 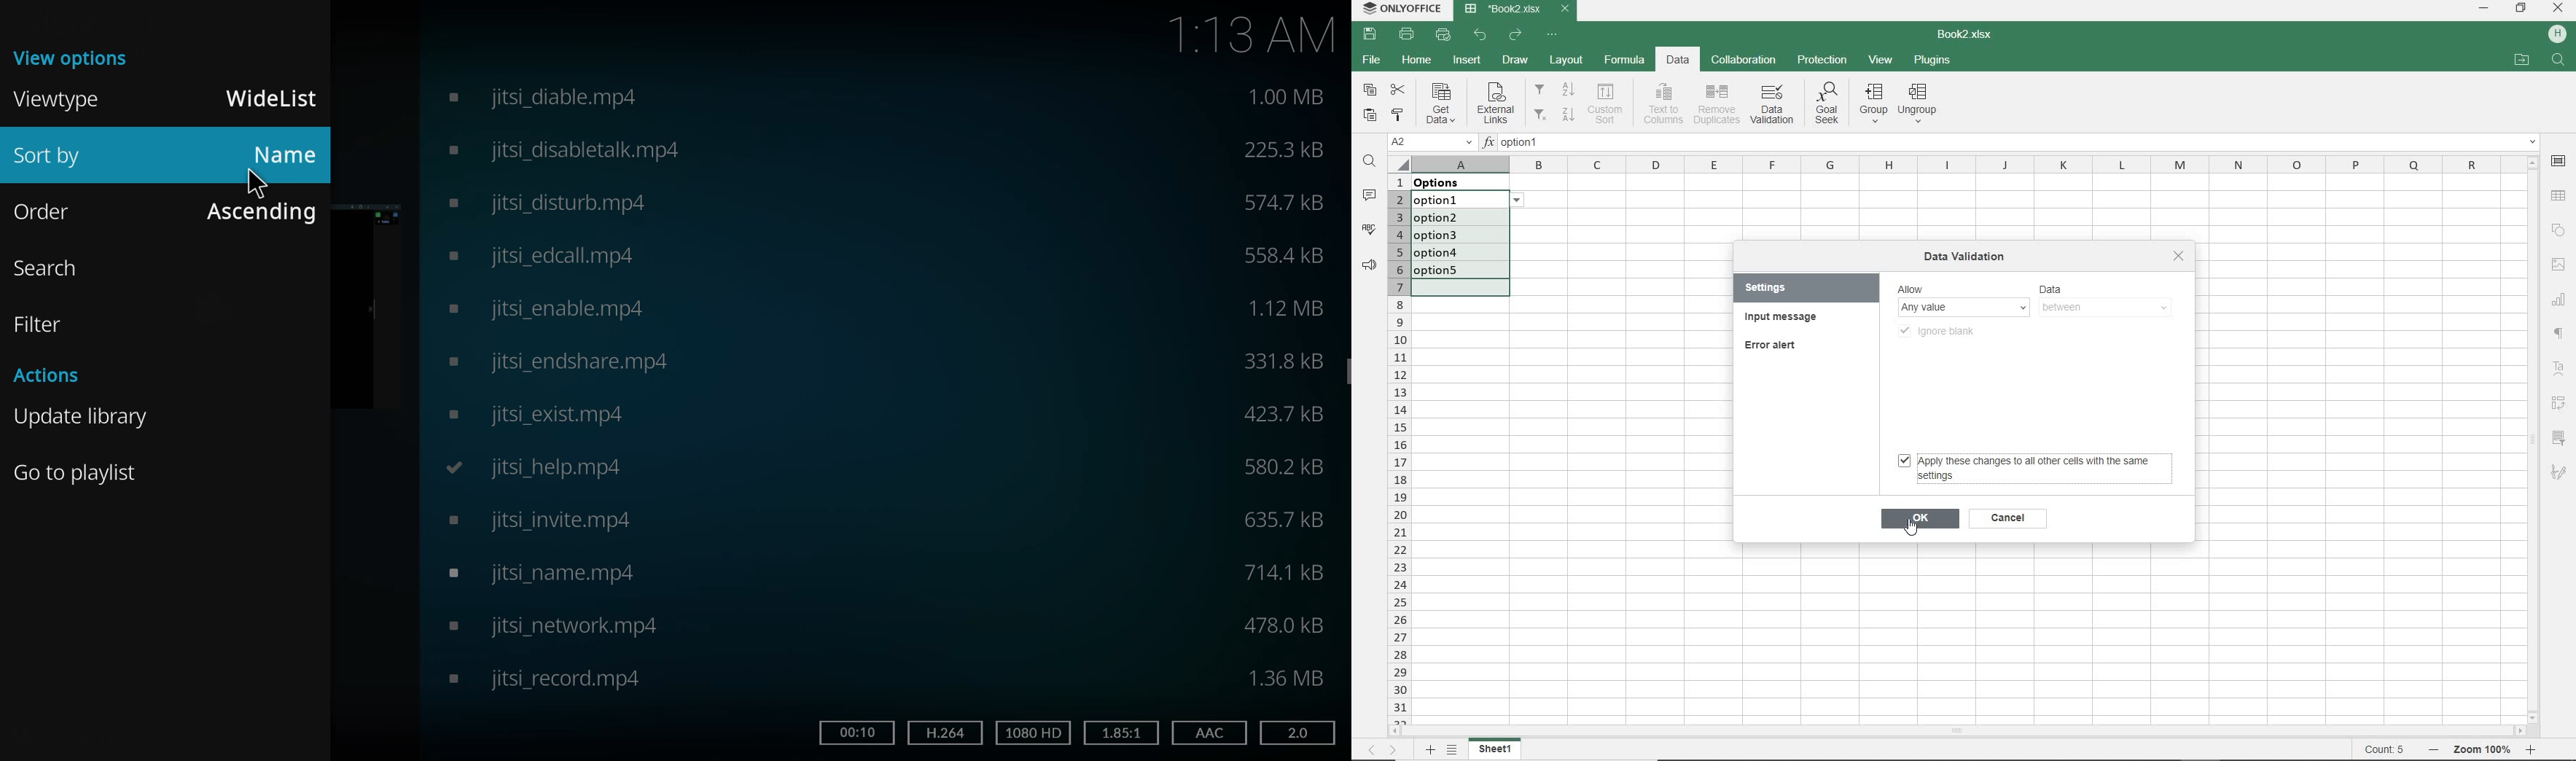 I want to click on size, so click(x=1280, y=415).